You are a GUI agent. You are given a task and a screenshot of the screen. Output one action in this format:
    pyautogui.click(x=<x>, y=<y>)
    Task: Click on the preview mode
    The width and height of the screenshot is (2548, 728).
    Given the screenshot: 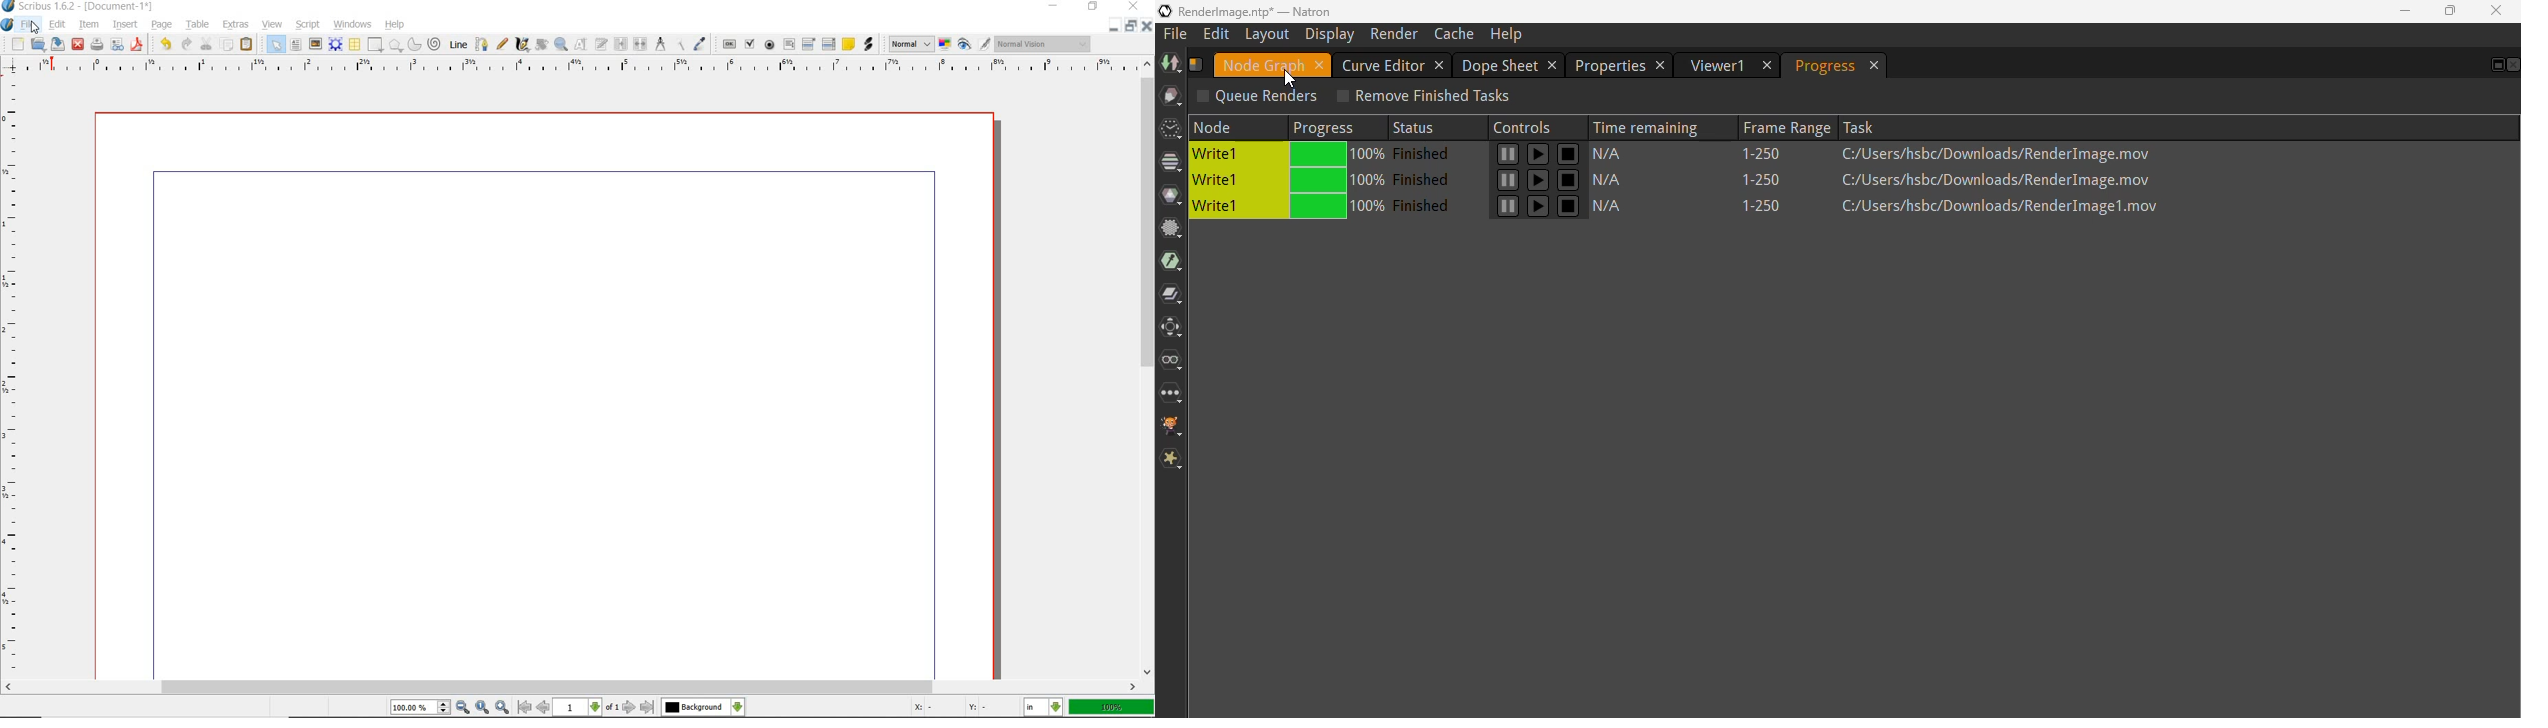 What is the action you would take?
    pyautogui.click(x=974, y=45)
    